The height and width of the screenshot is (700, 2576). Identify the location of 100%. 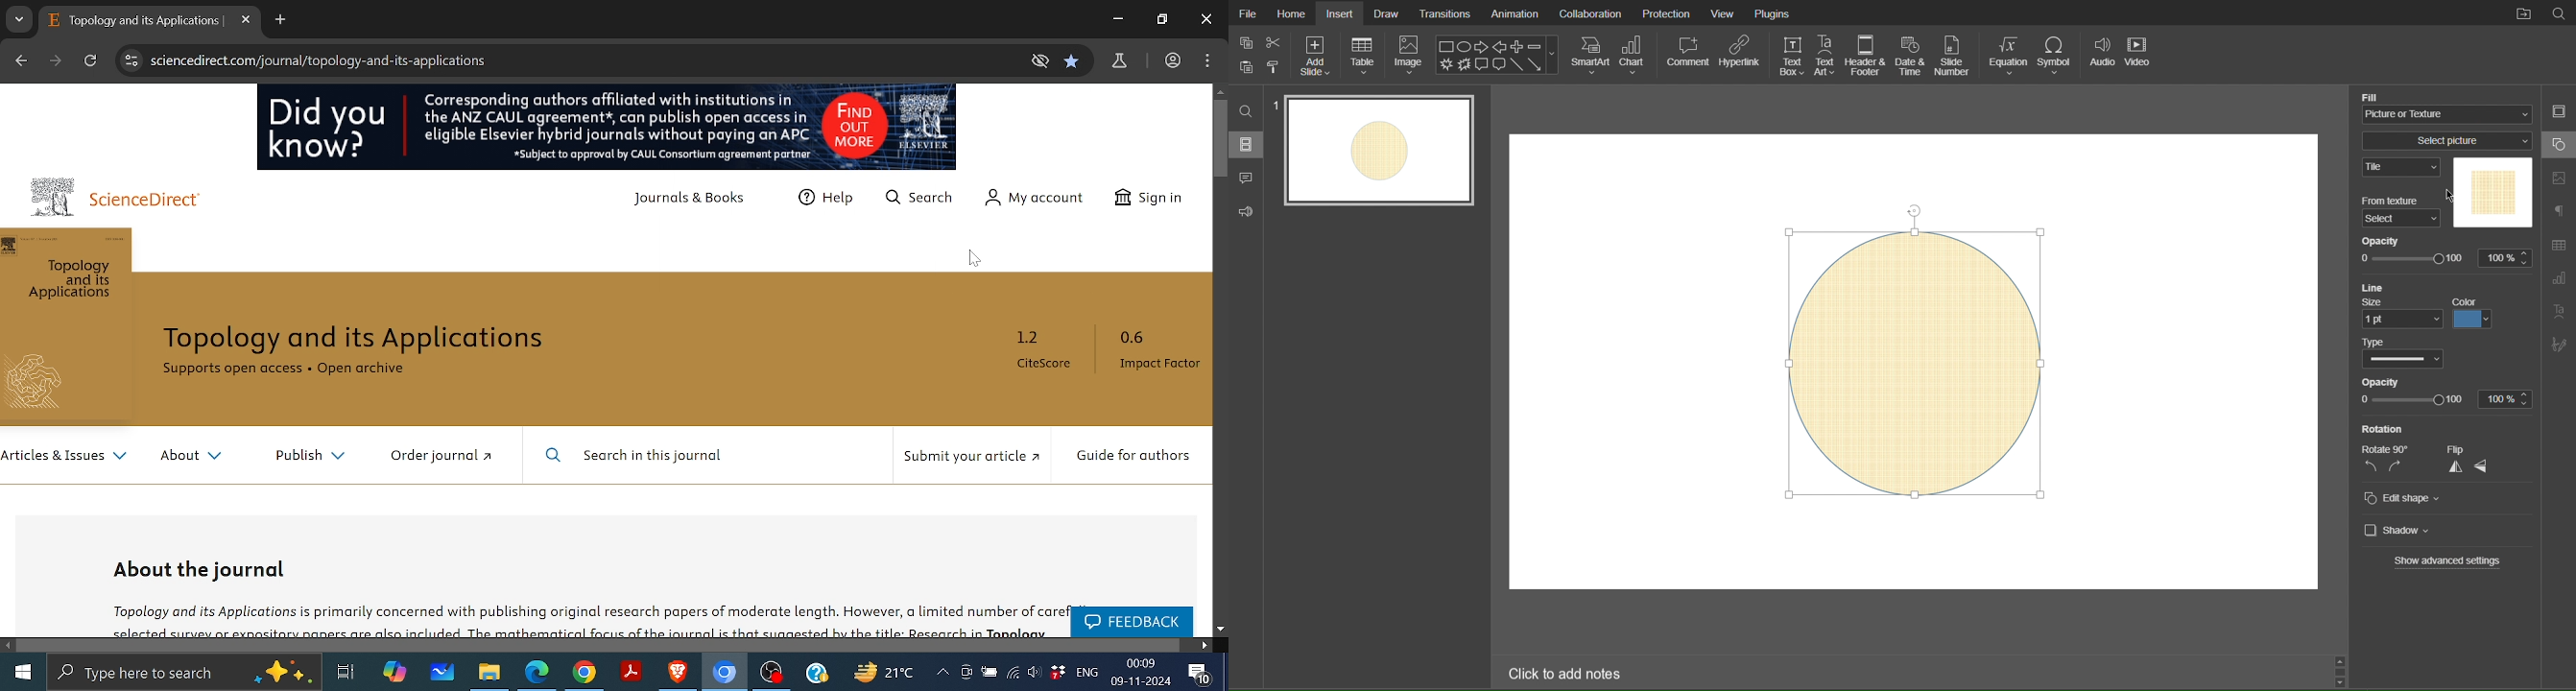
(2507, 258).